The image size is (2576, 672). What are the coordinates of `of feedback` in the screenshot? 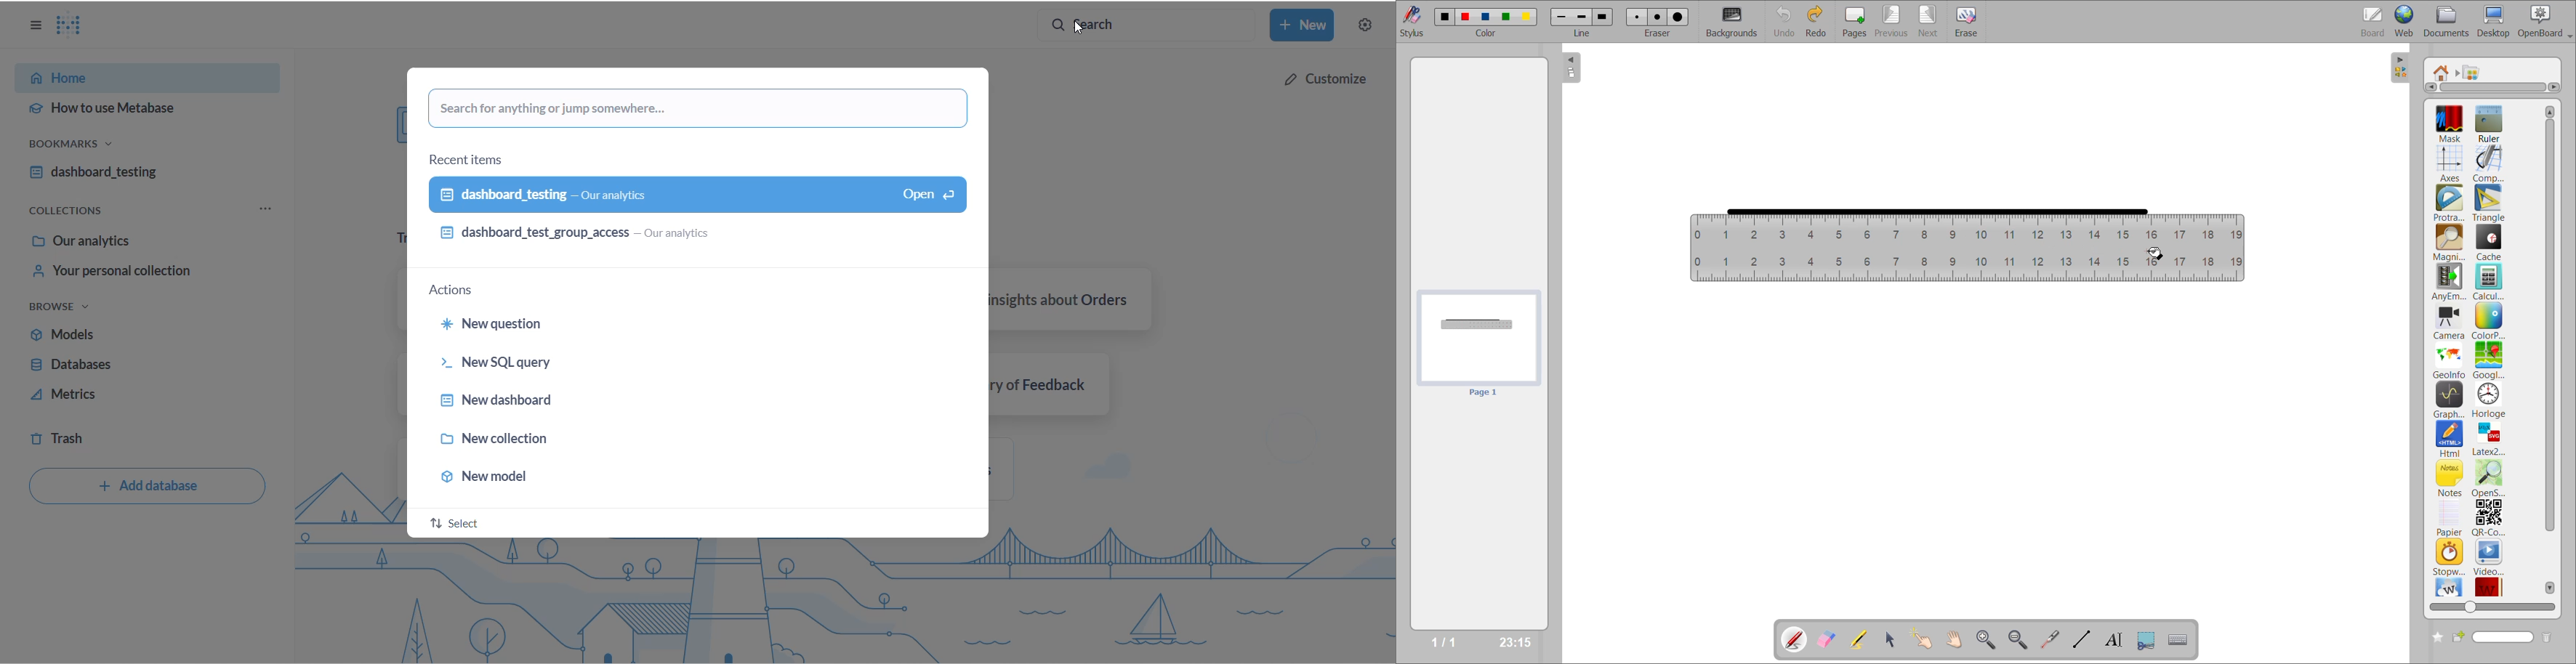 It's located at (1055, 382).